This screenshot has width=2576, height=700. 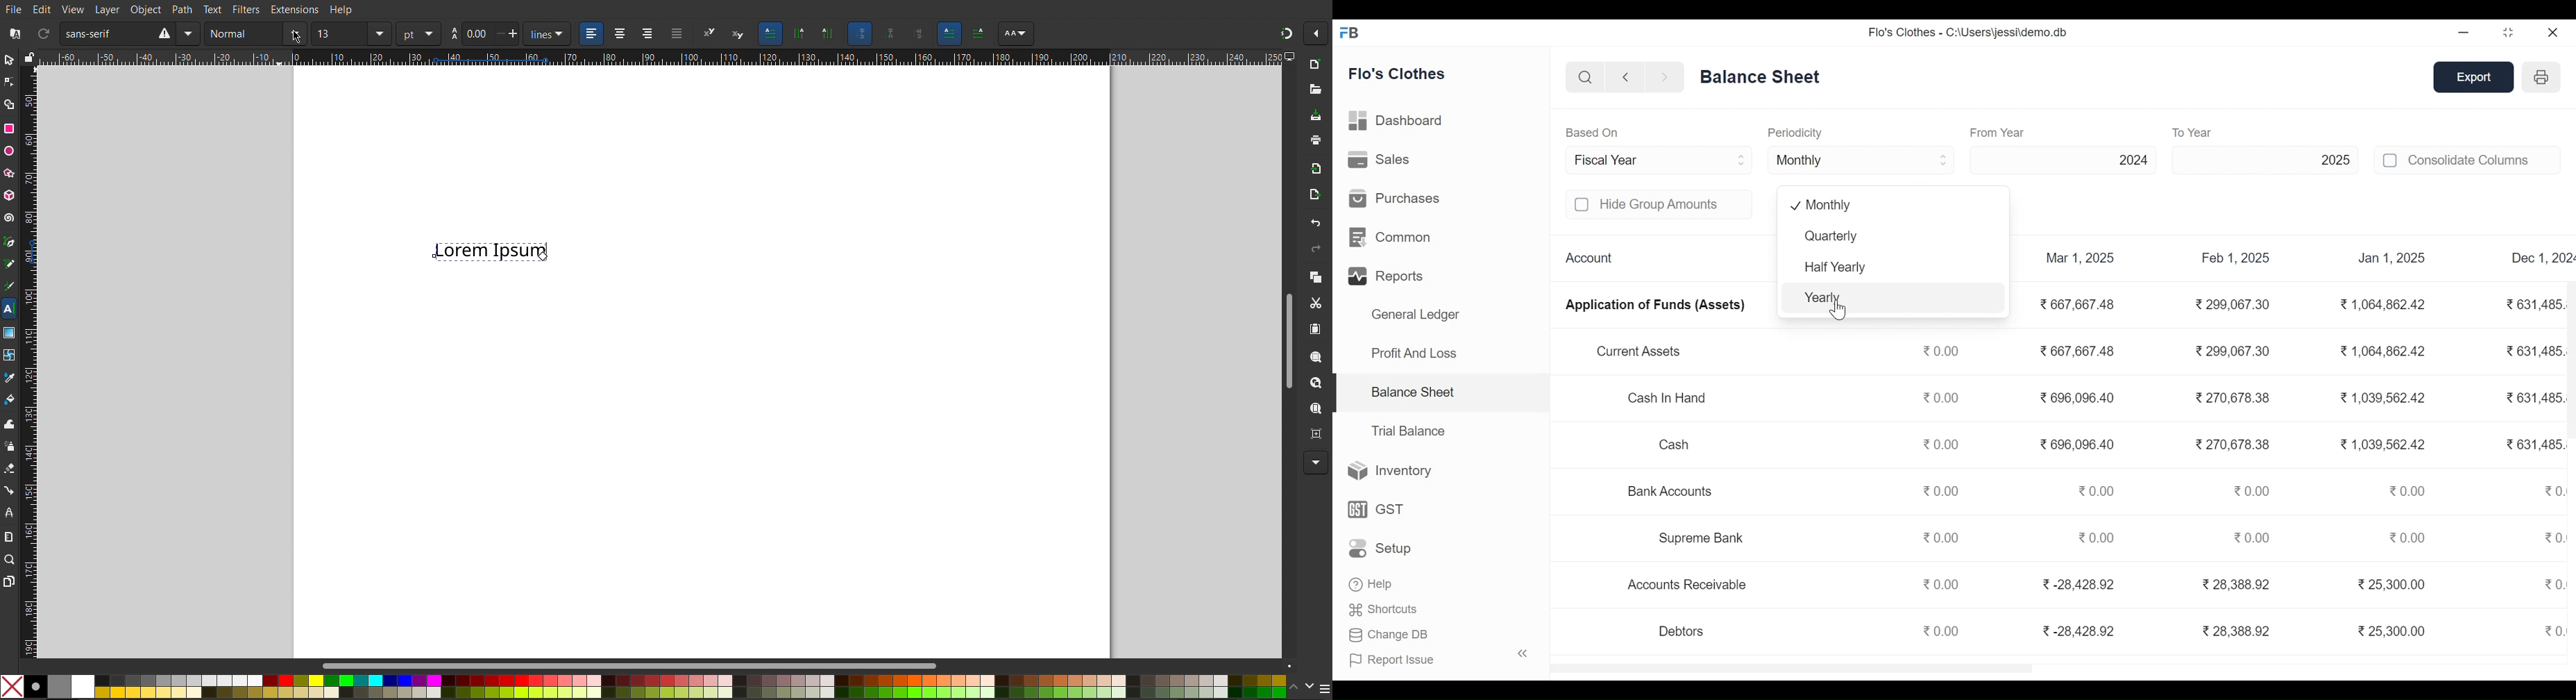 I want to click on Supreme Bank % 0.00 % 0.00 % 0.00 % 0.00, so click(x=2057, y=538).